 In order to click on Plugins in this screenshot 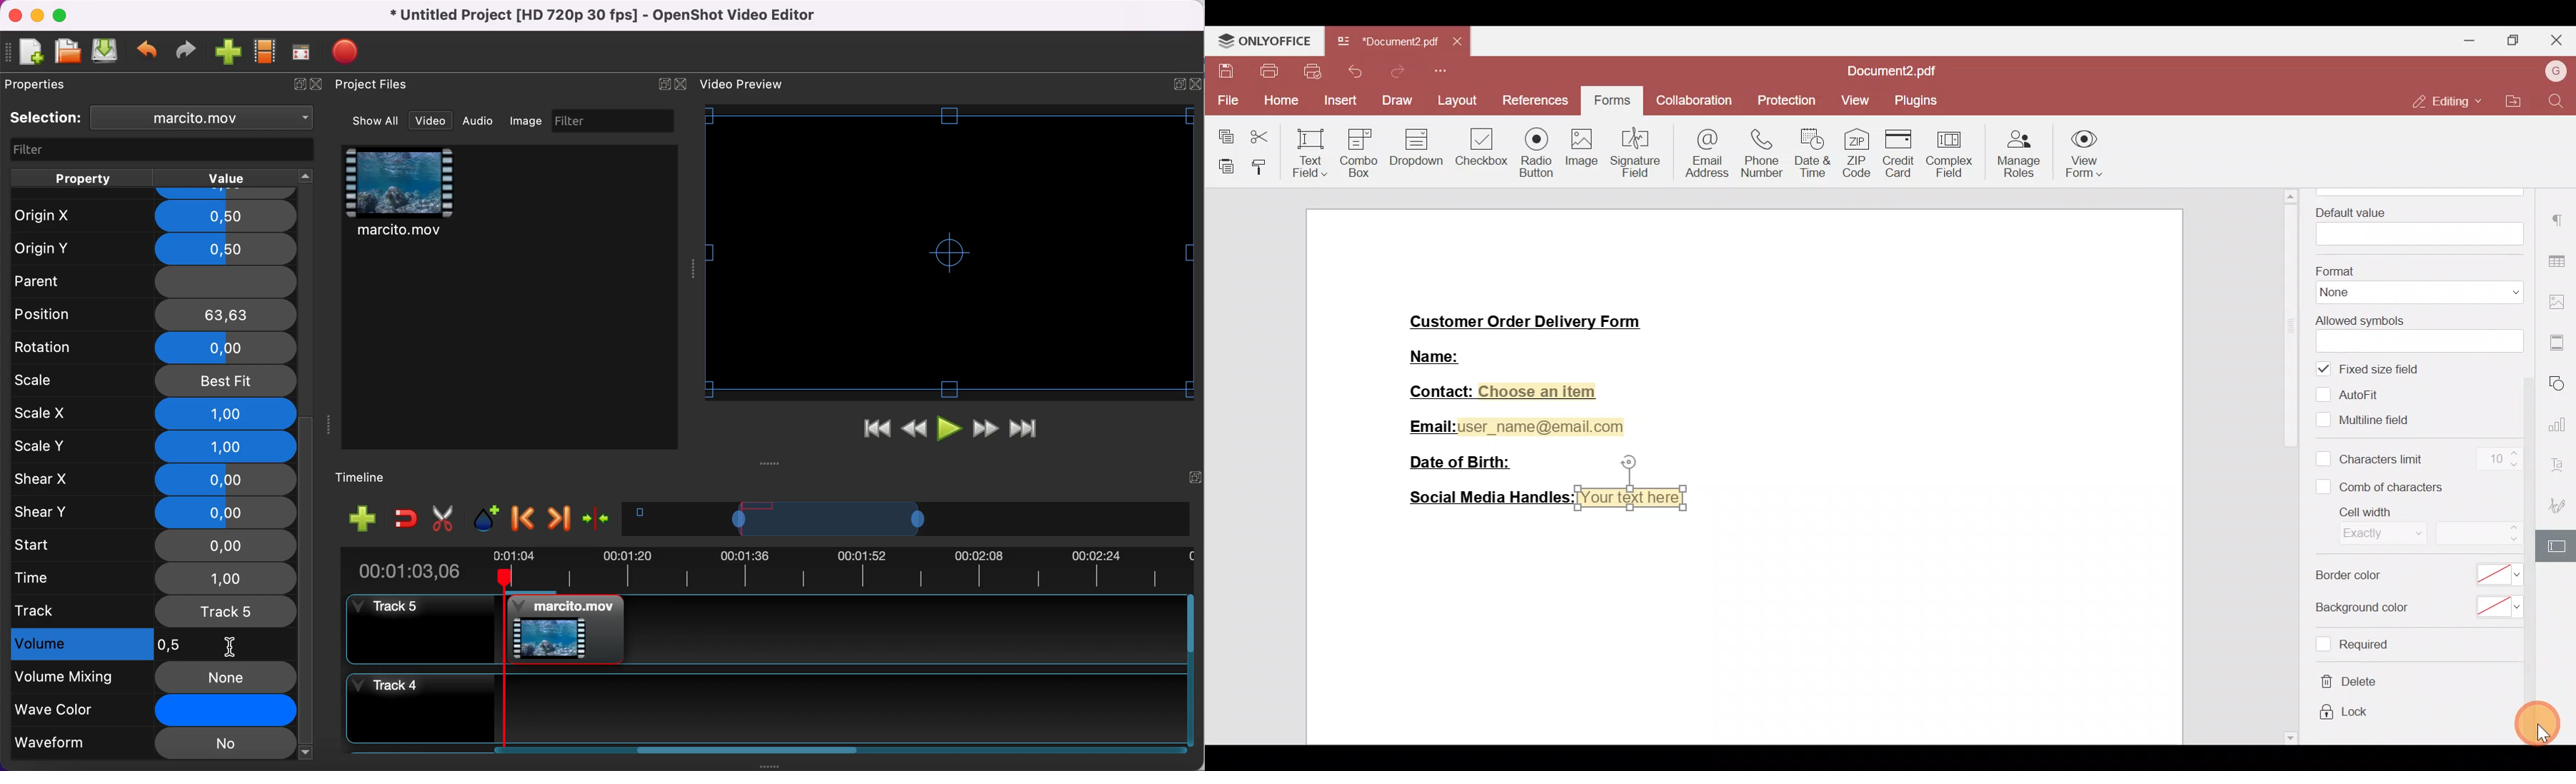, I will do `click(1917, 101)`.